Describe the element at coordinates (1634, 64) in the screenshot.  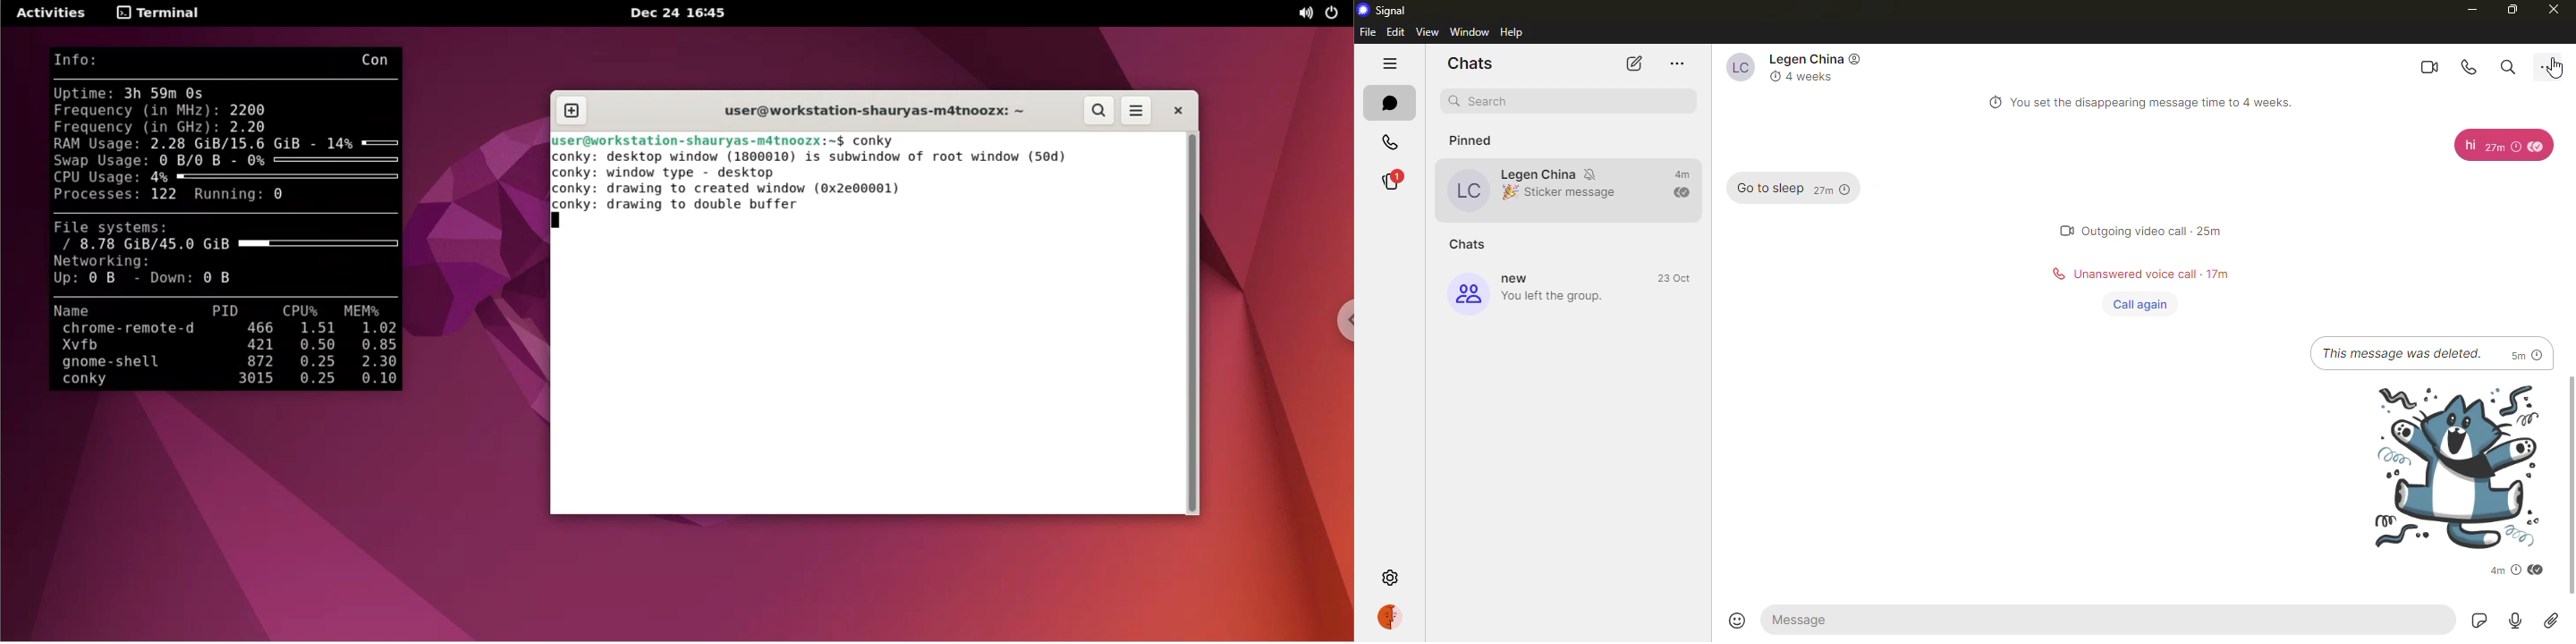
I see `new chat` at that location.